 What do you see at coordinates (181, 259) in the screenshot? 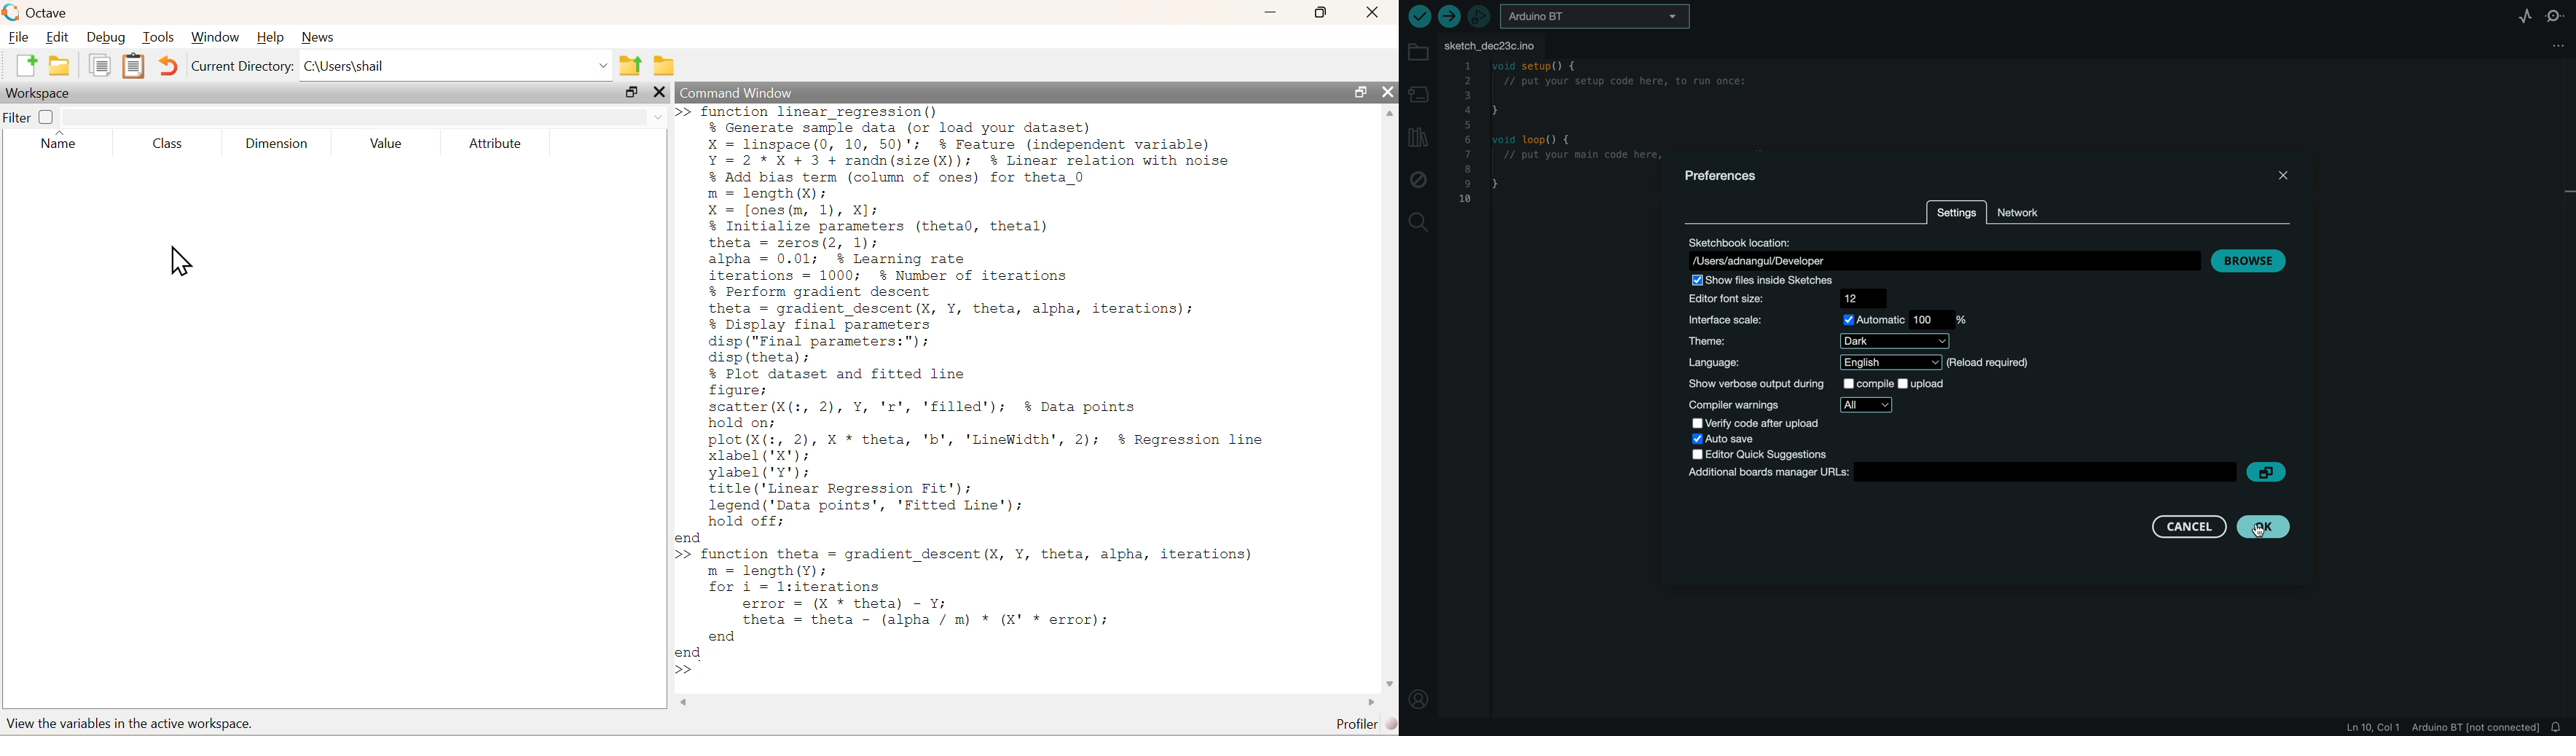
I see `cursor` at bounding box center [181, 259].